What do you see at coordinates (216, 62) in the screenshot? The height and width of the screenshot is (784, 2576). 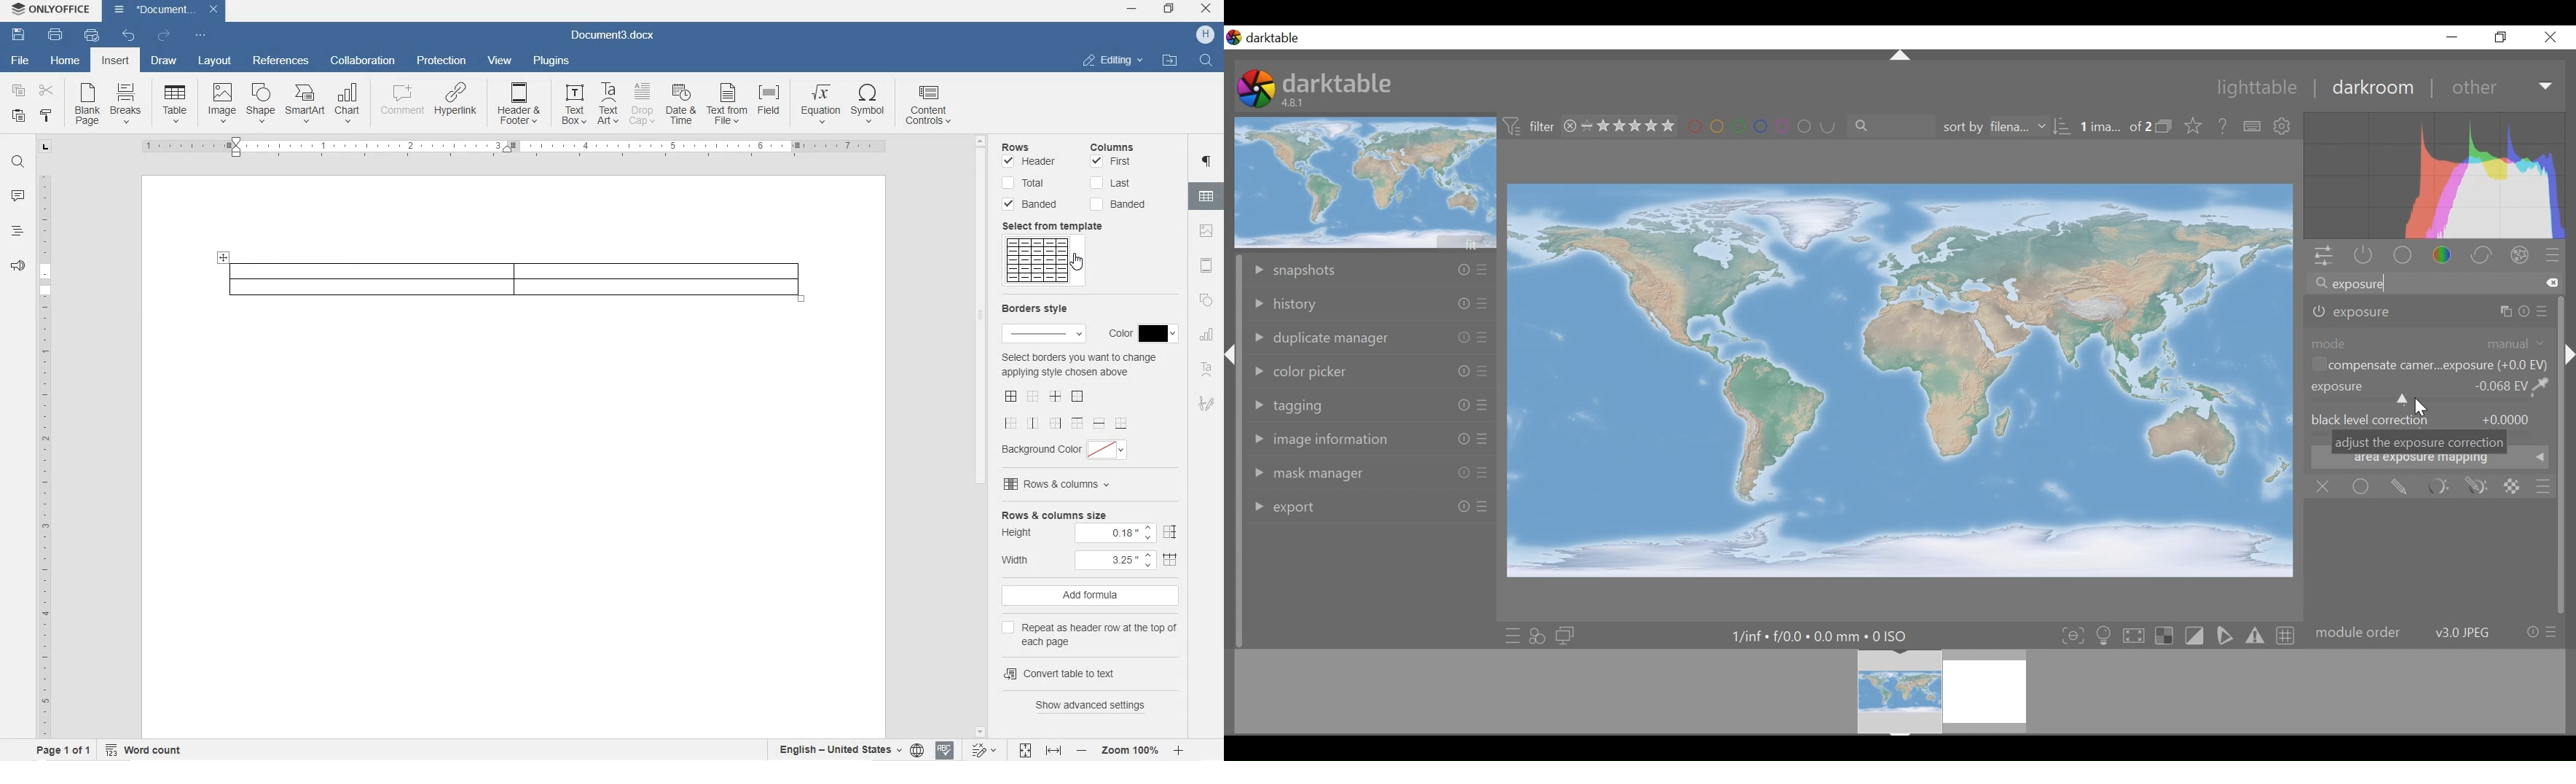 I see `LAYOUT` at bounding box center [216, 62].